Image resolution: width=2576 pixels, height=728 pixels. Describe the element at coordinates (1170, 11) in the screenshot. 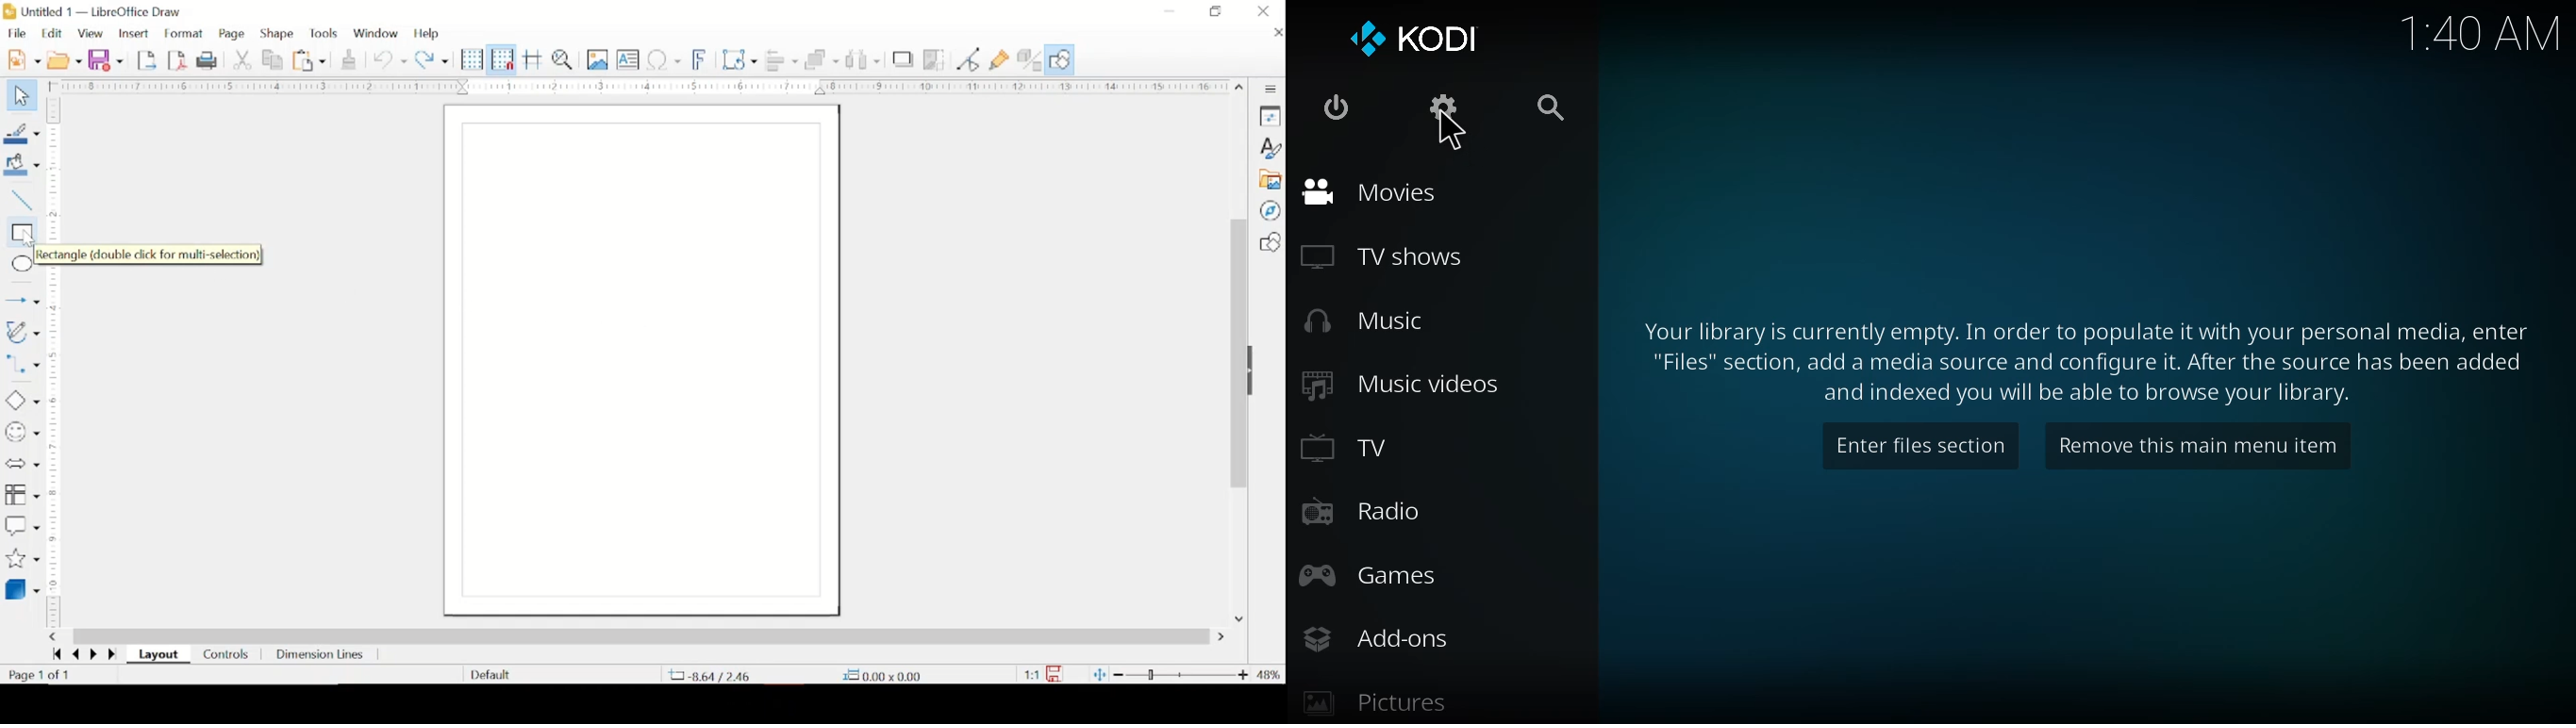

I see `minimize` at that location.